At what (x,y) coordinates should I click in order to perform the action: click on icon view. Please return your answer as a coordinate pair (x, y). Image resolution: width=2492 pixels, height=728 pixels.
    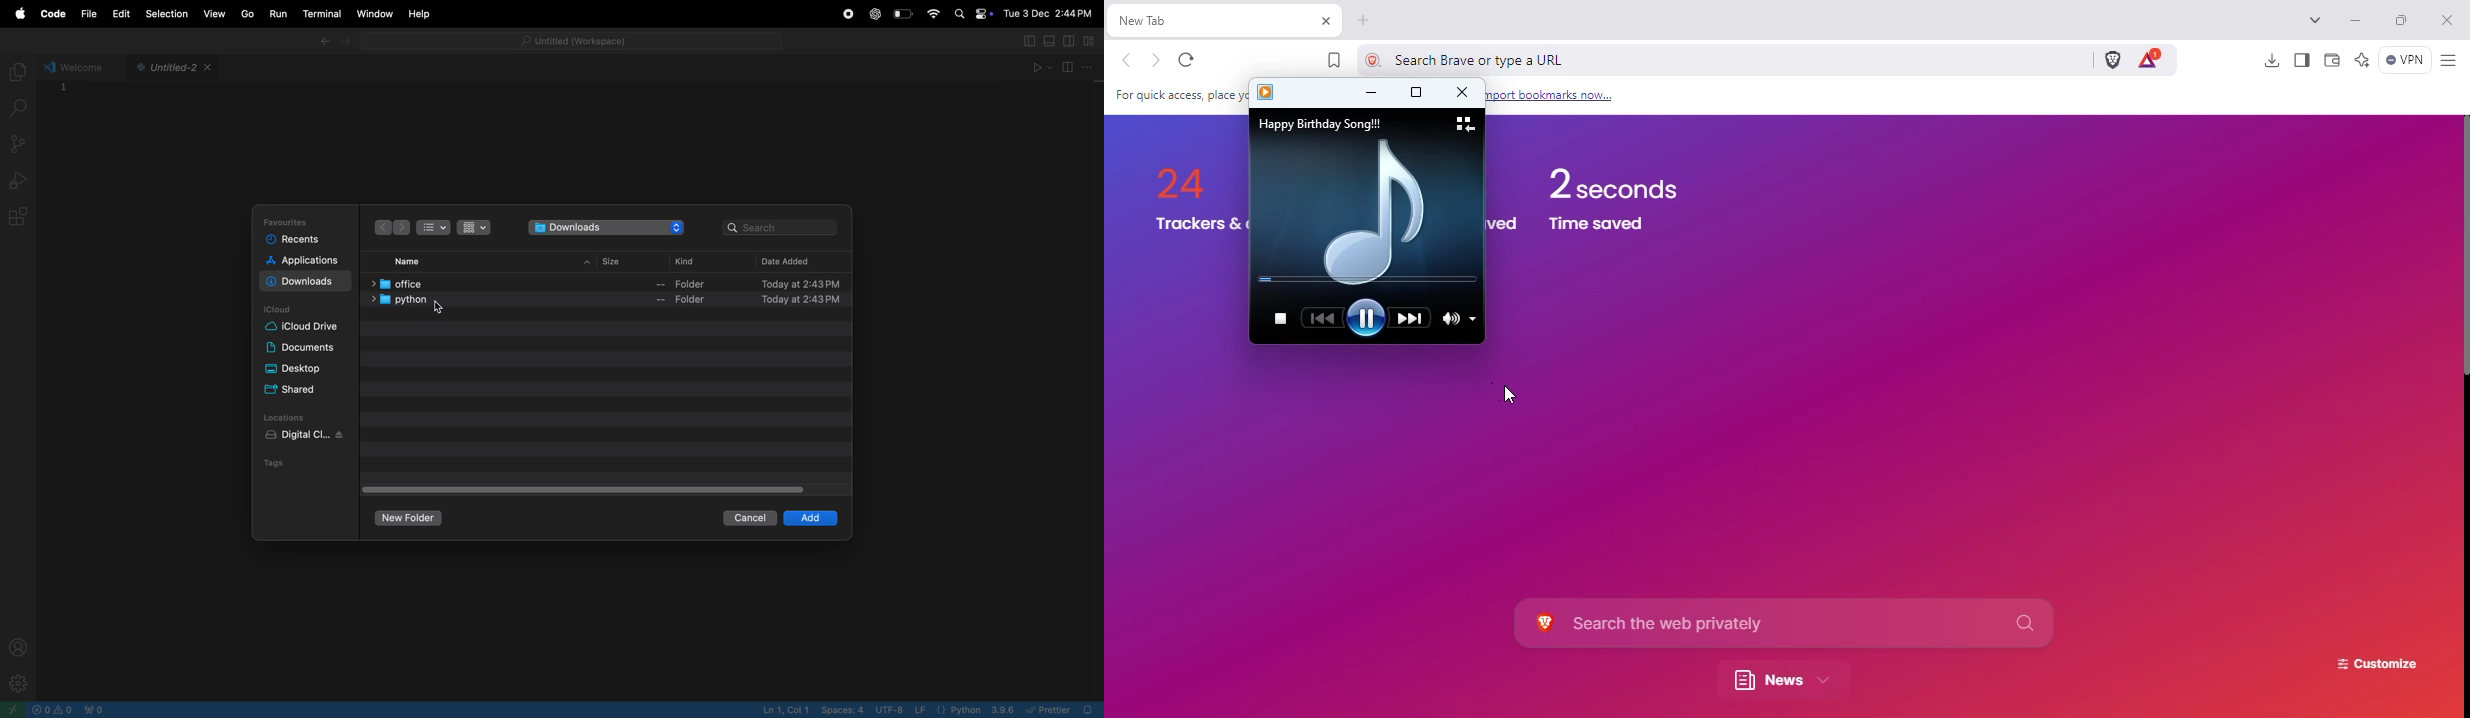
    Looking at the image, I should click on (474, 229).